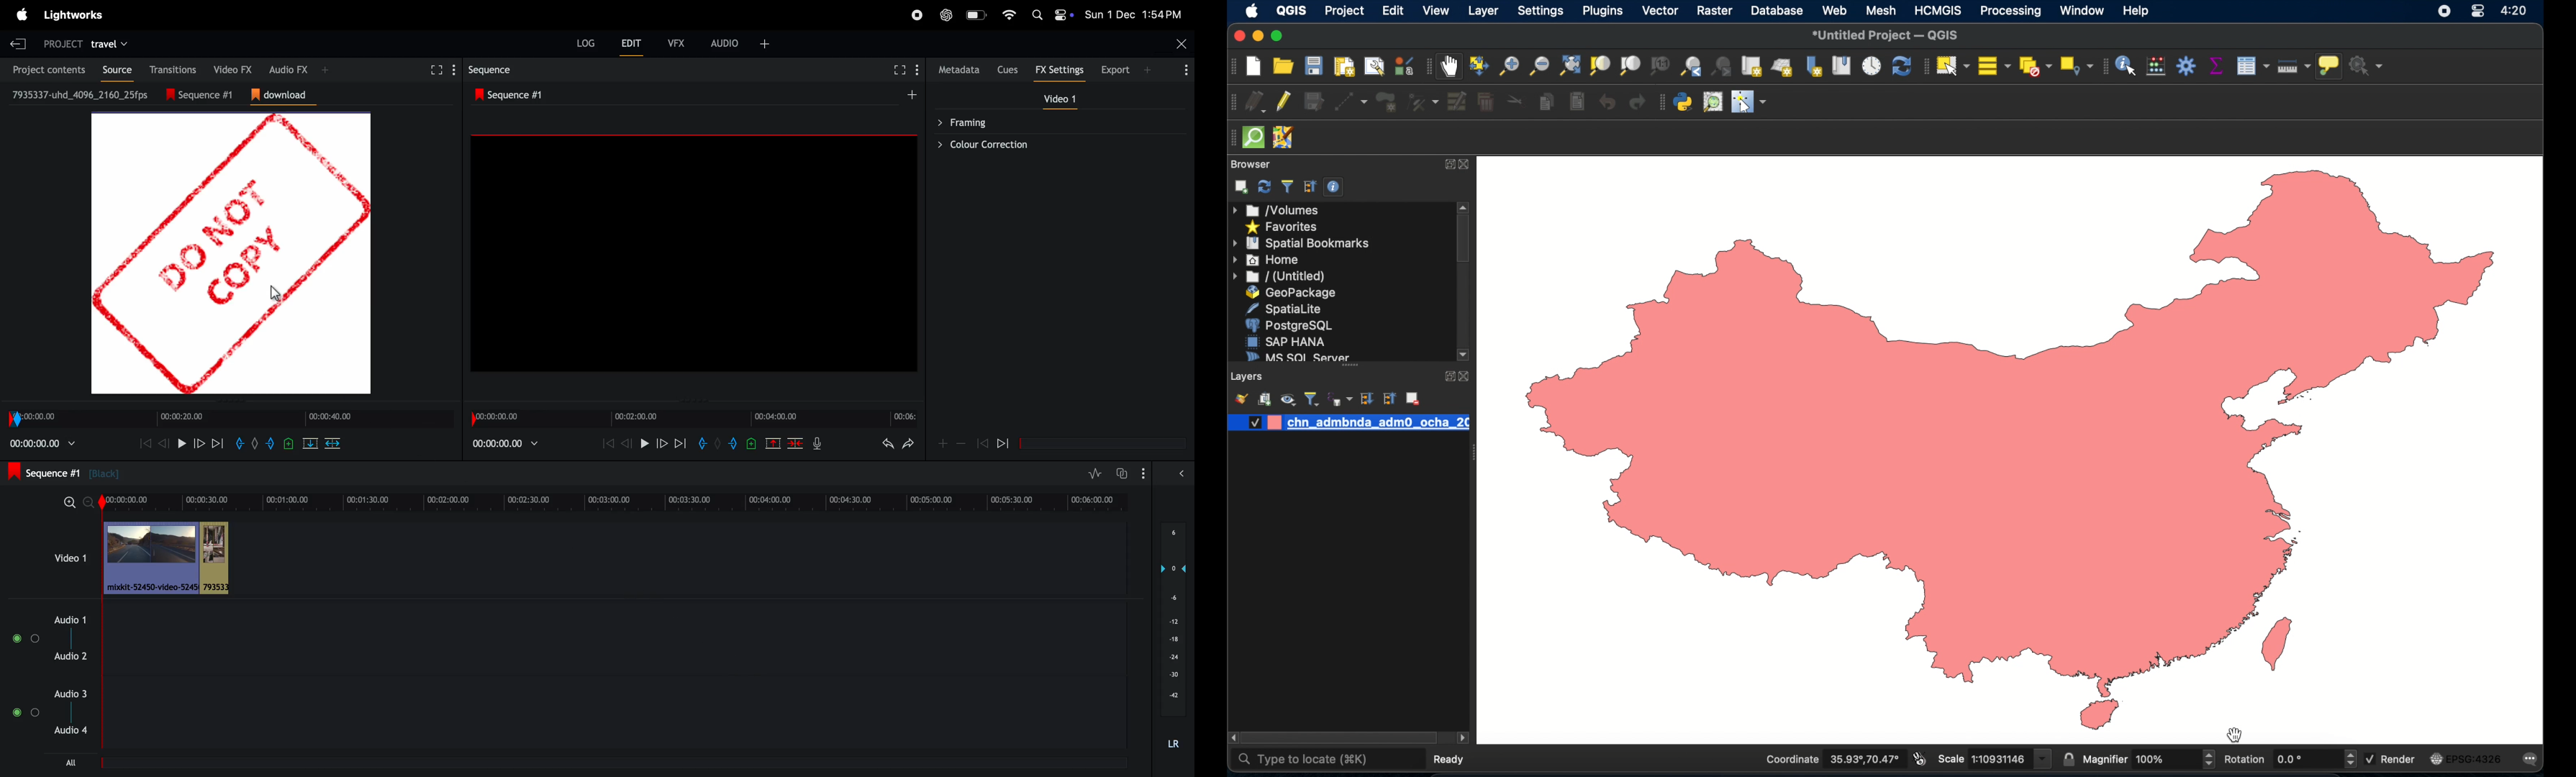  Describe the element at coordinates (1403, 66) in the screenshot. I see `style manager` at that location.